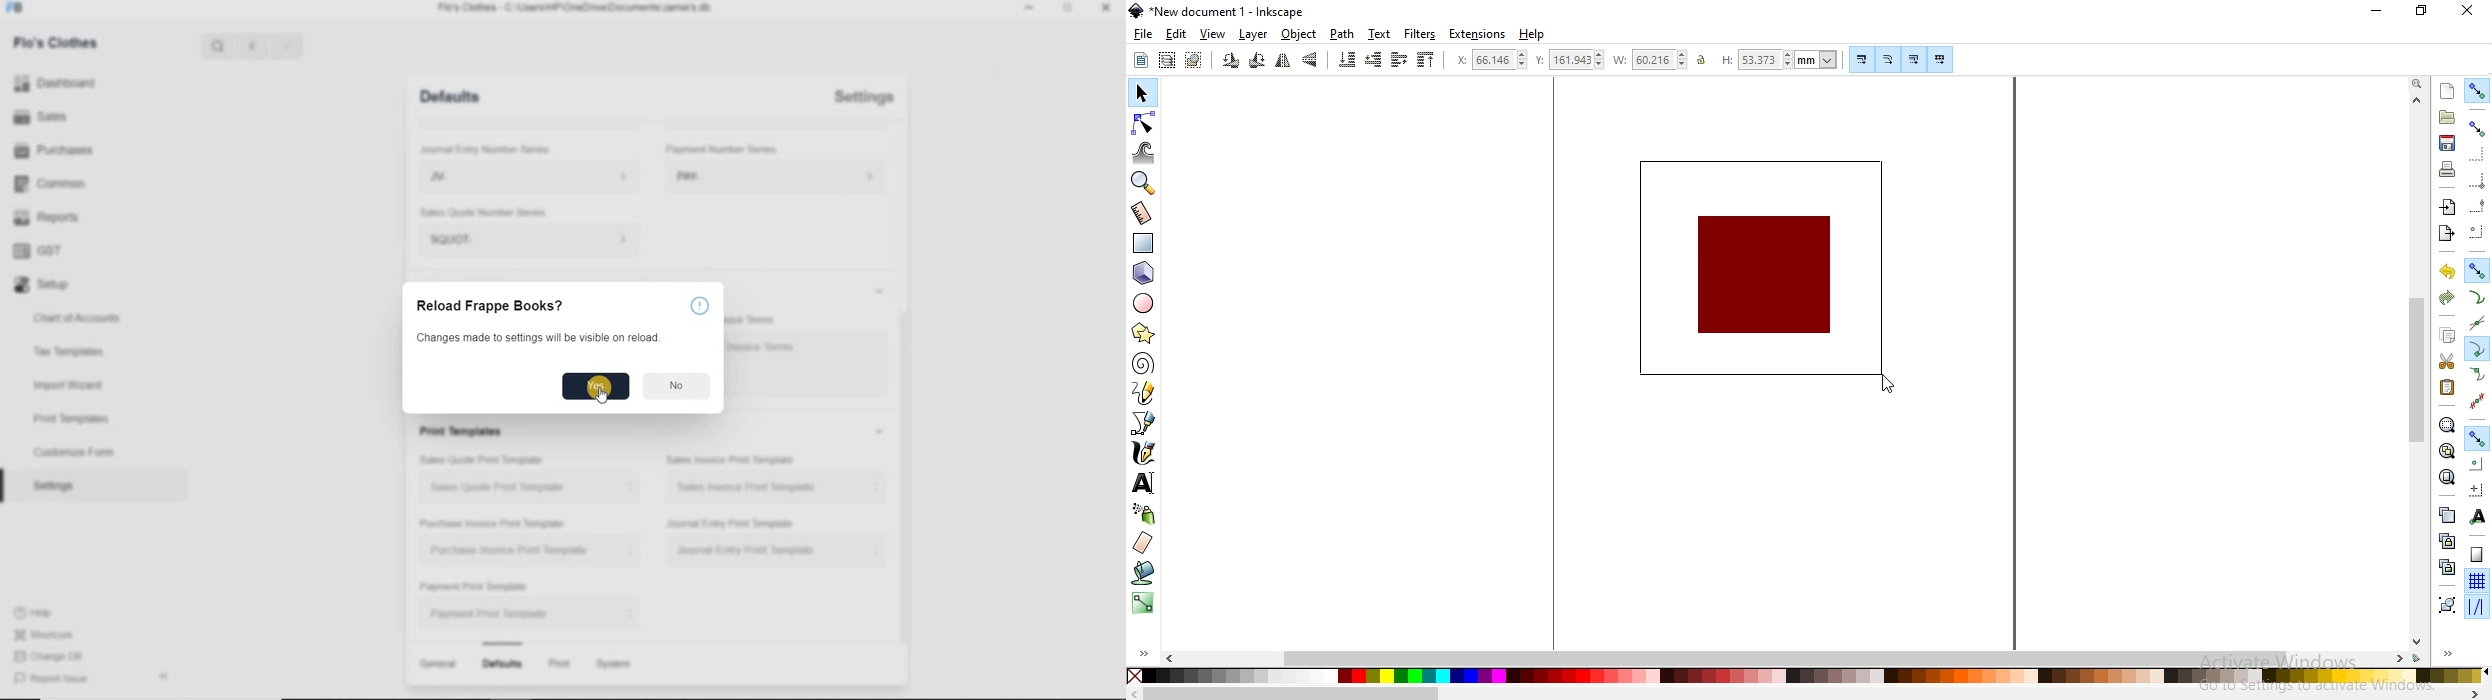 This screenshot has width=2492, height=700. Describe the element at coordinates (579, 9) in the screenshot. I see `Flo's Clothes - C:\Users\HP\OneDrive\Documents\Jamie's.db` at that location.